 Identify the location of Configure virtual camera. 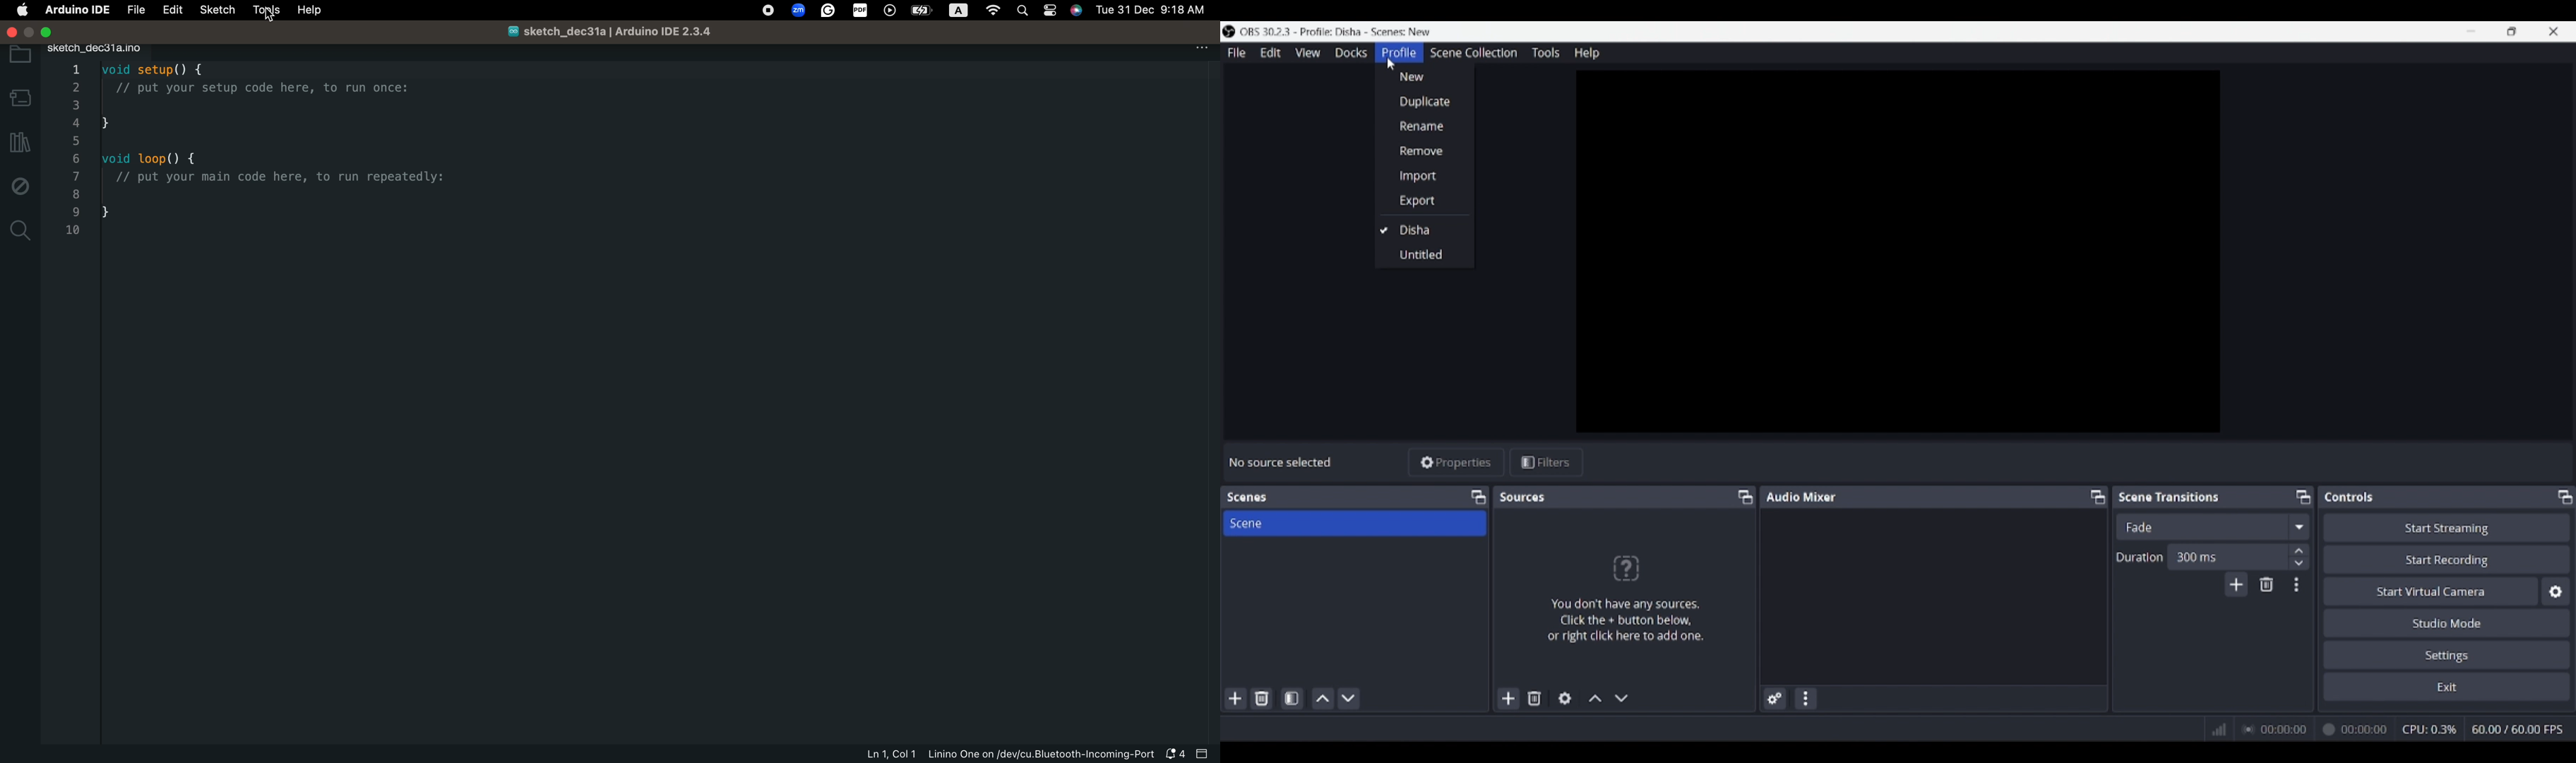
(2556, 591).